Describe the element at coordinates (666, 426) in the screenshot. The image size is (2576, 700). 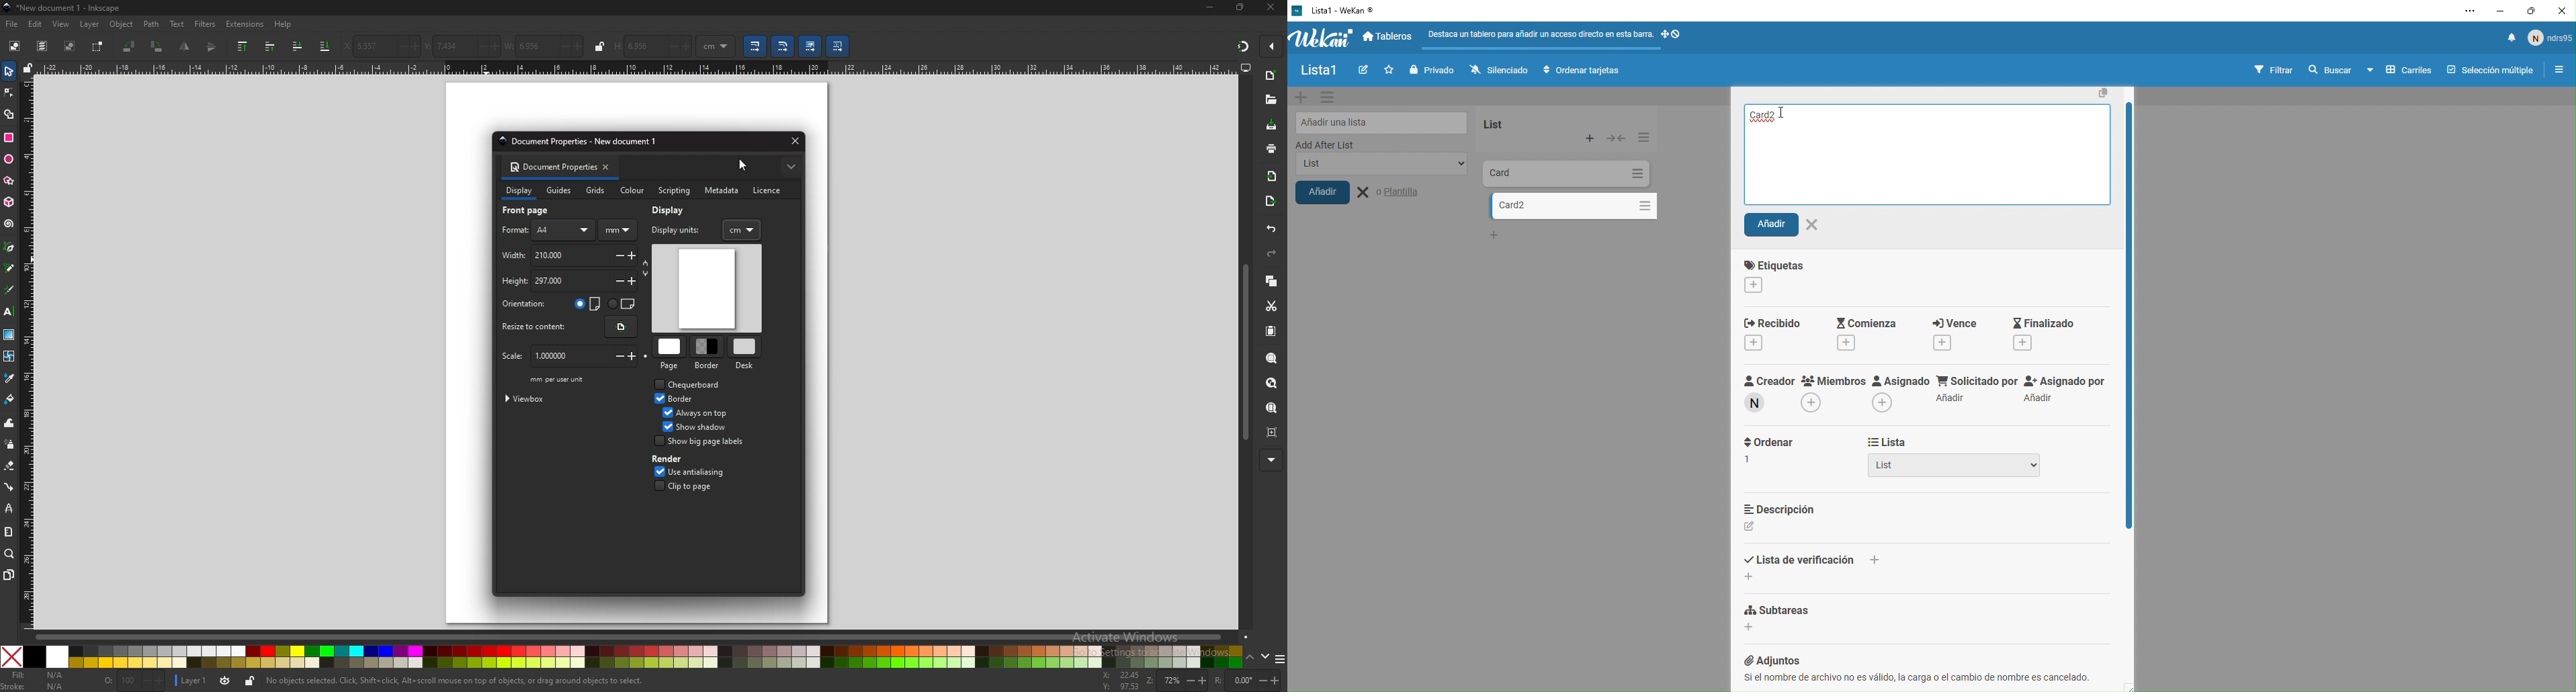
I see `Checkbox` at that location.